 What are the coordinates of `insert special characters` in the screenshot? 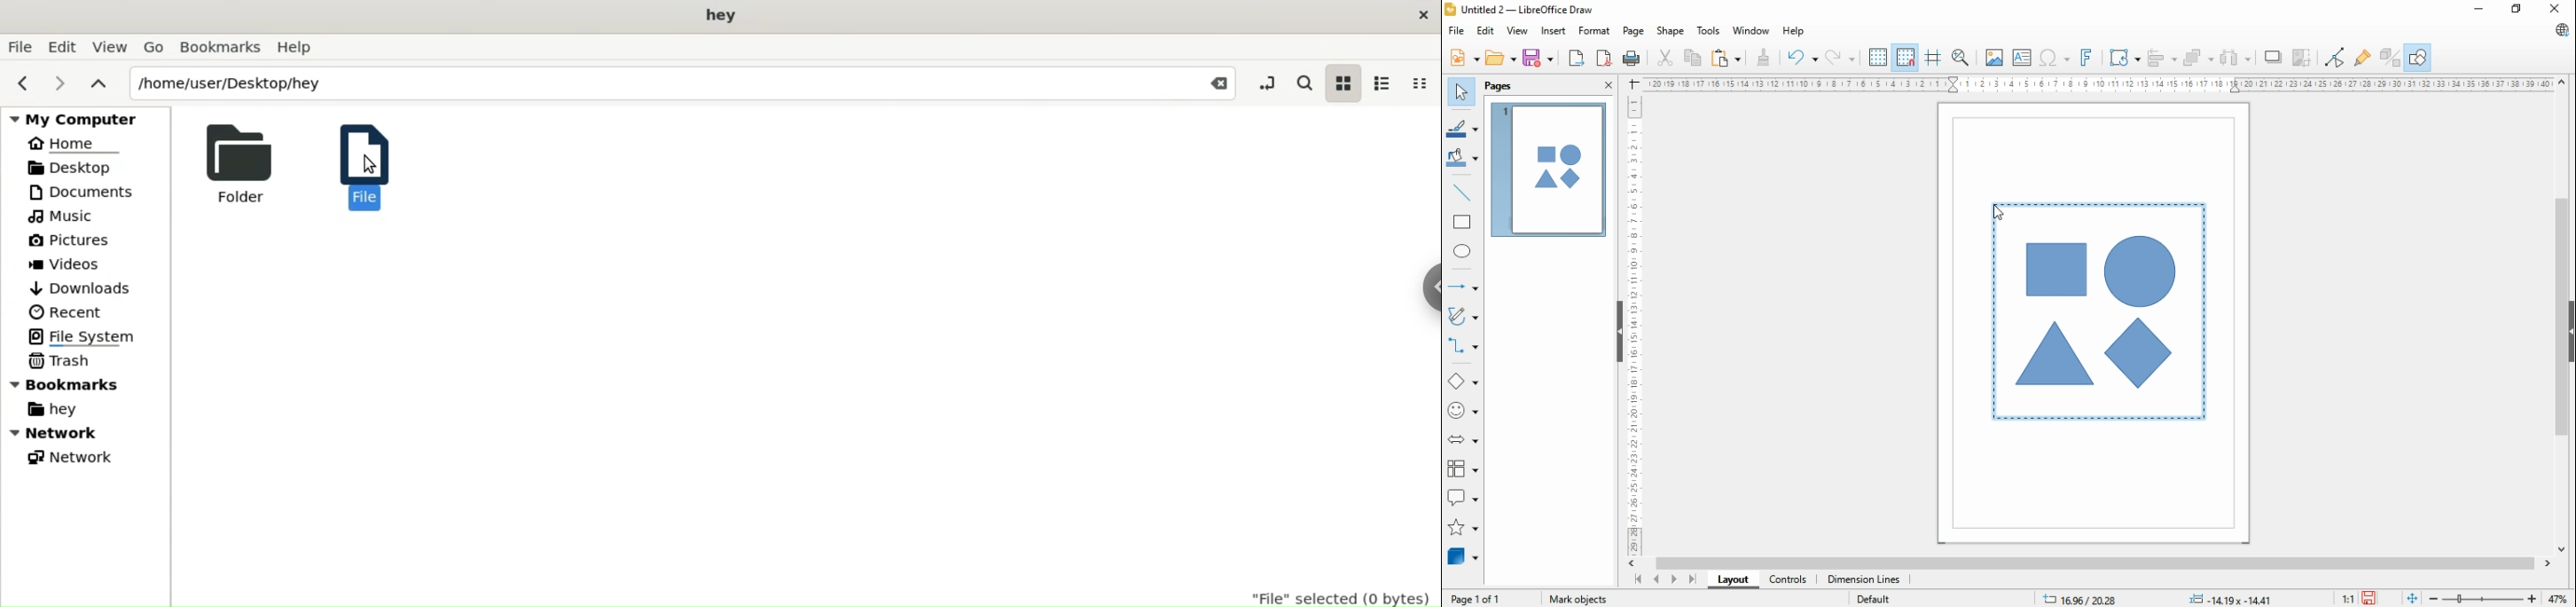 It's located at (2054, 57).